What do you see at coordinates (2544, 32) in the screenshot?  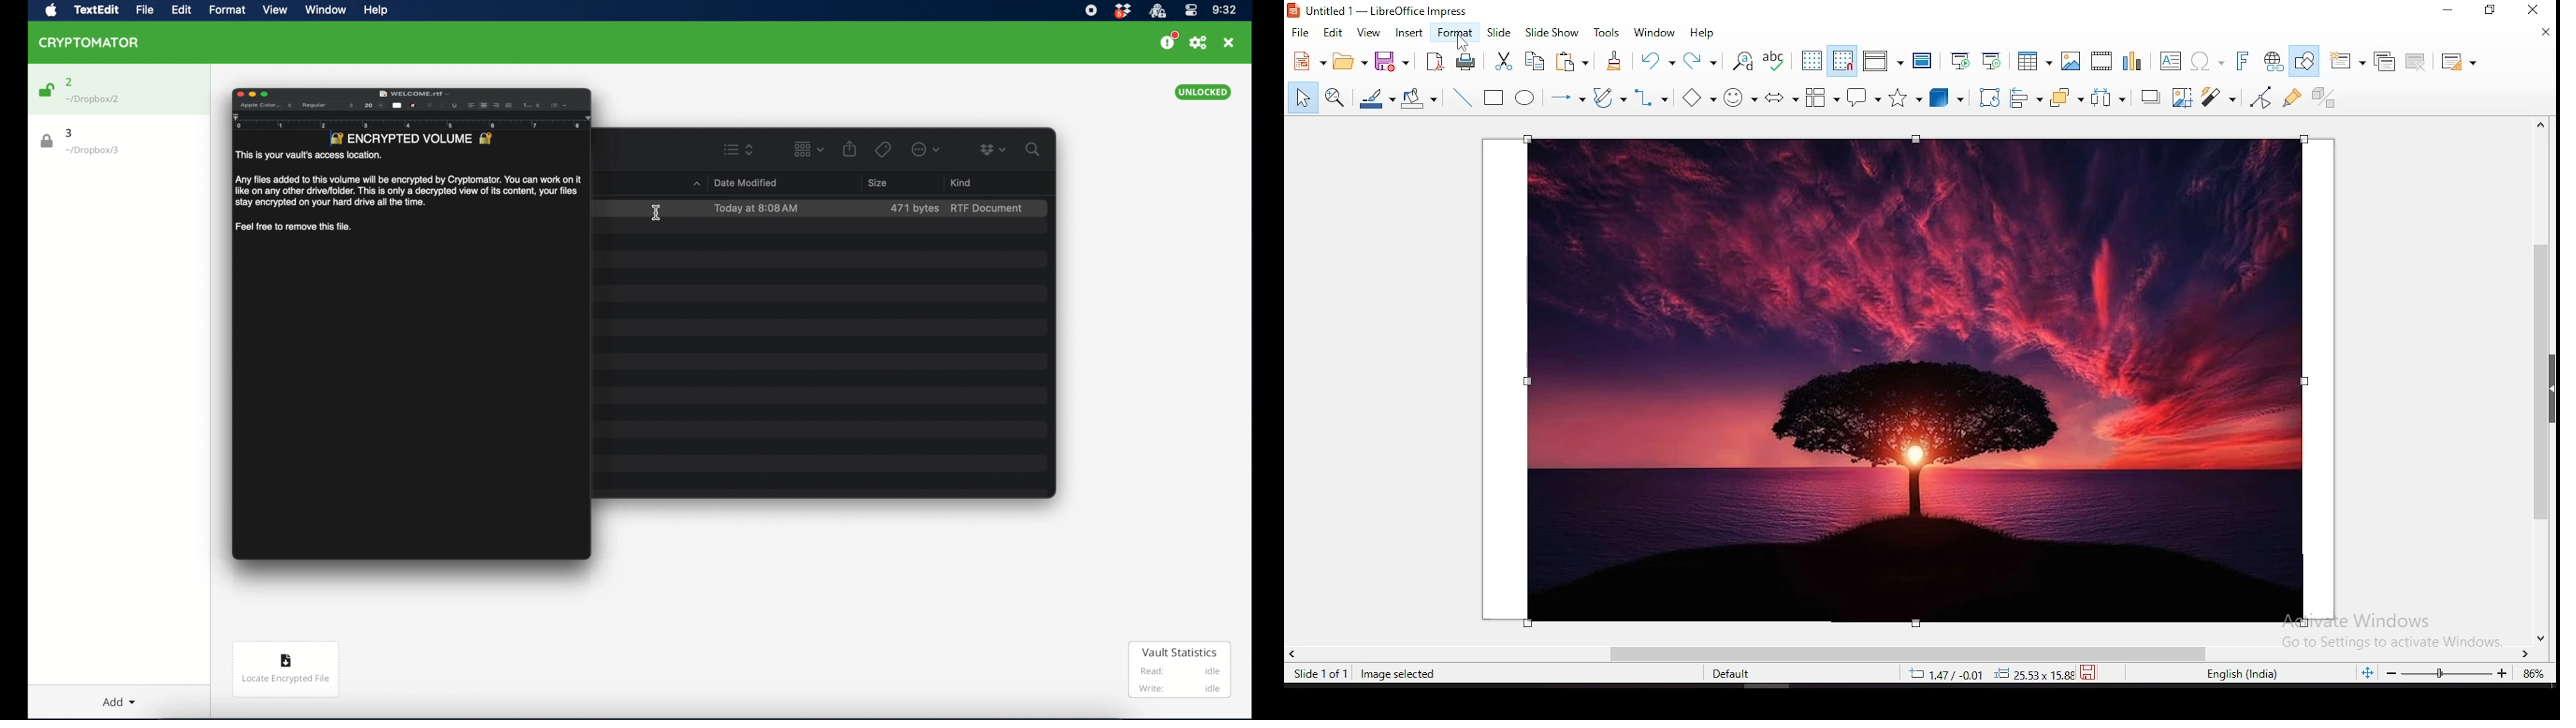 I see `close` at bounding box center [2544, 32].